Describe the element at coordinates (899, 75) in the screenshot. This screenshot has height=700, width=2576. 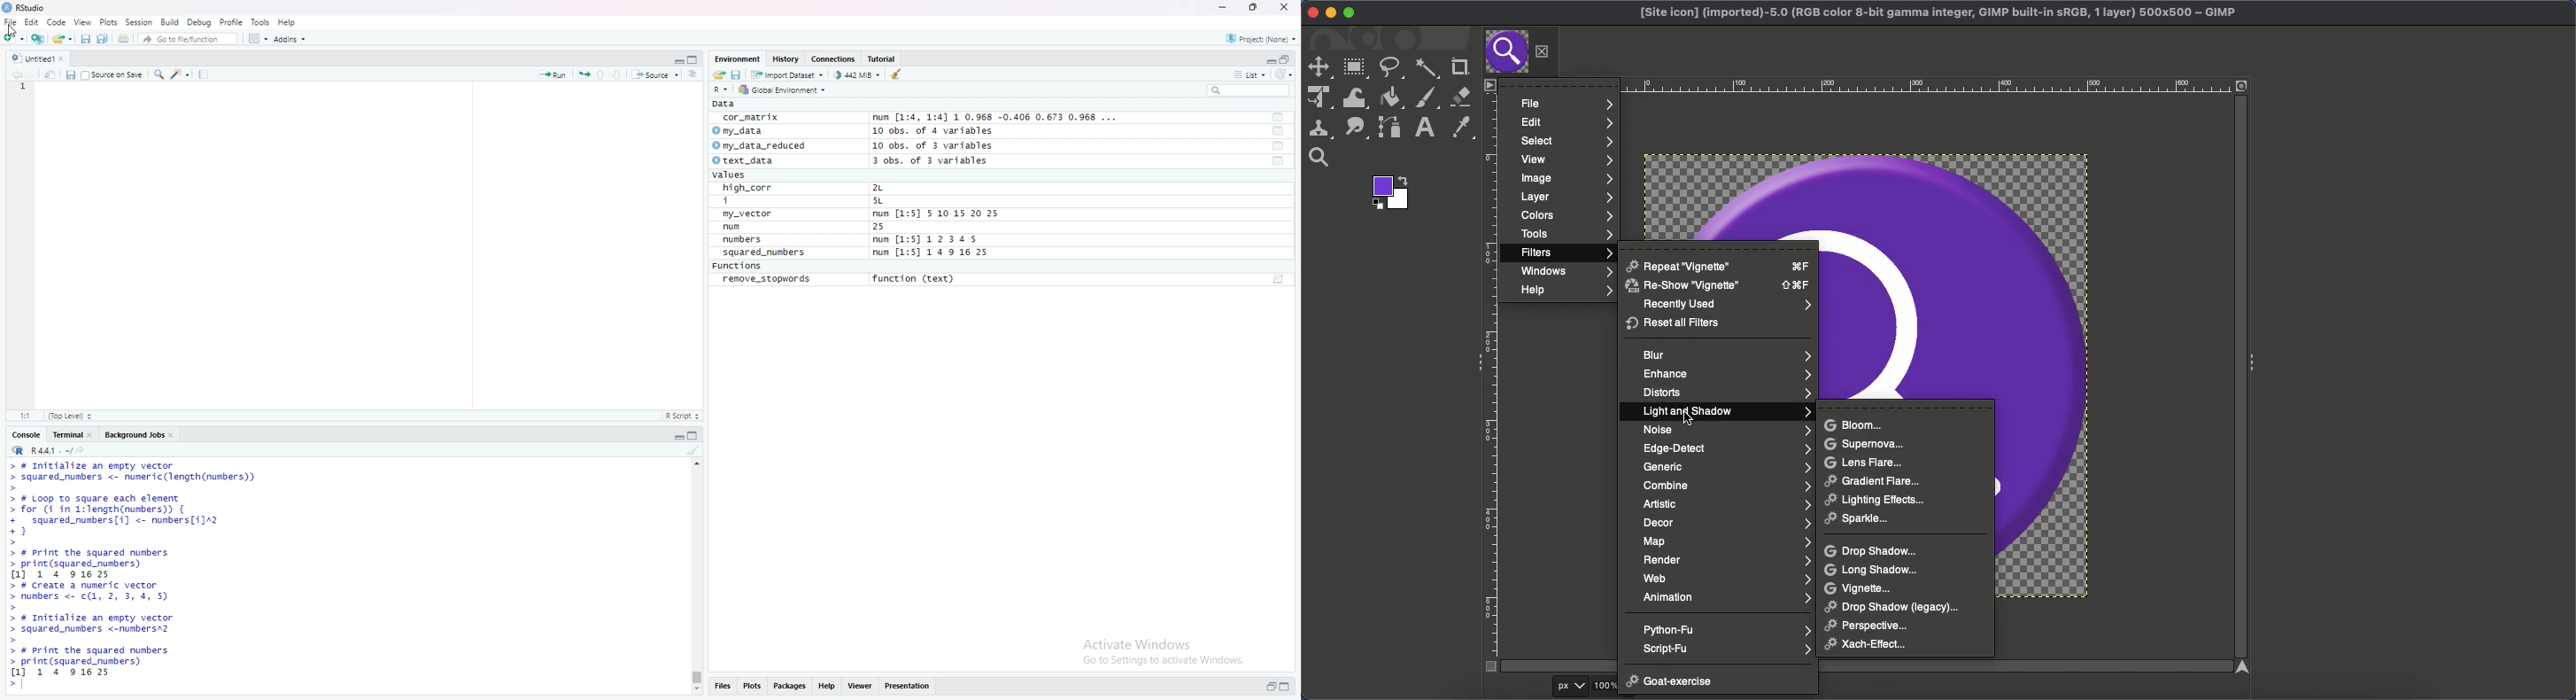
I see `Clear objects` at that location.